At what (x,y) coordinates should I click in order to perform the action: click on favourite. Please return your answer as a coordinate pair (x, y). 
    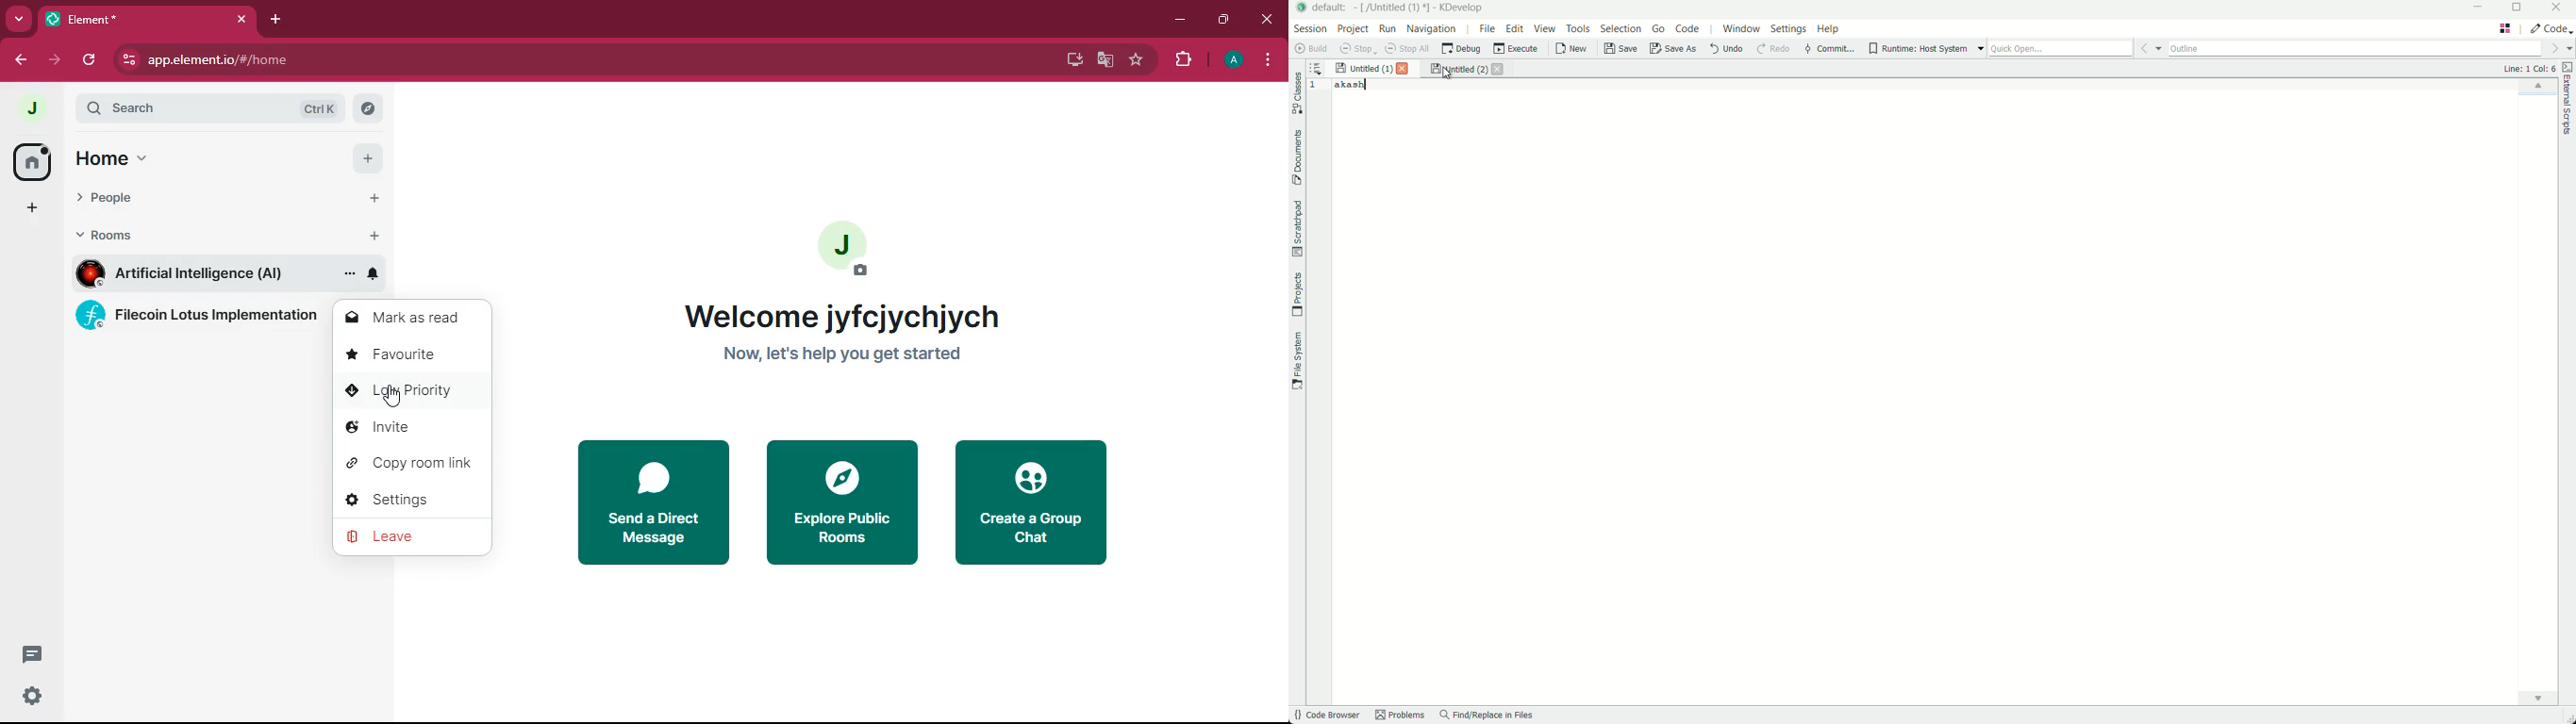
    Looking at the image, I should click on (410, 355).